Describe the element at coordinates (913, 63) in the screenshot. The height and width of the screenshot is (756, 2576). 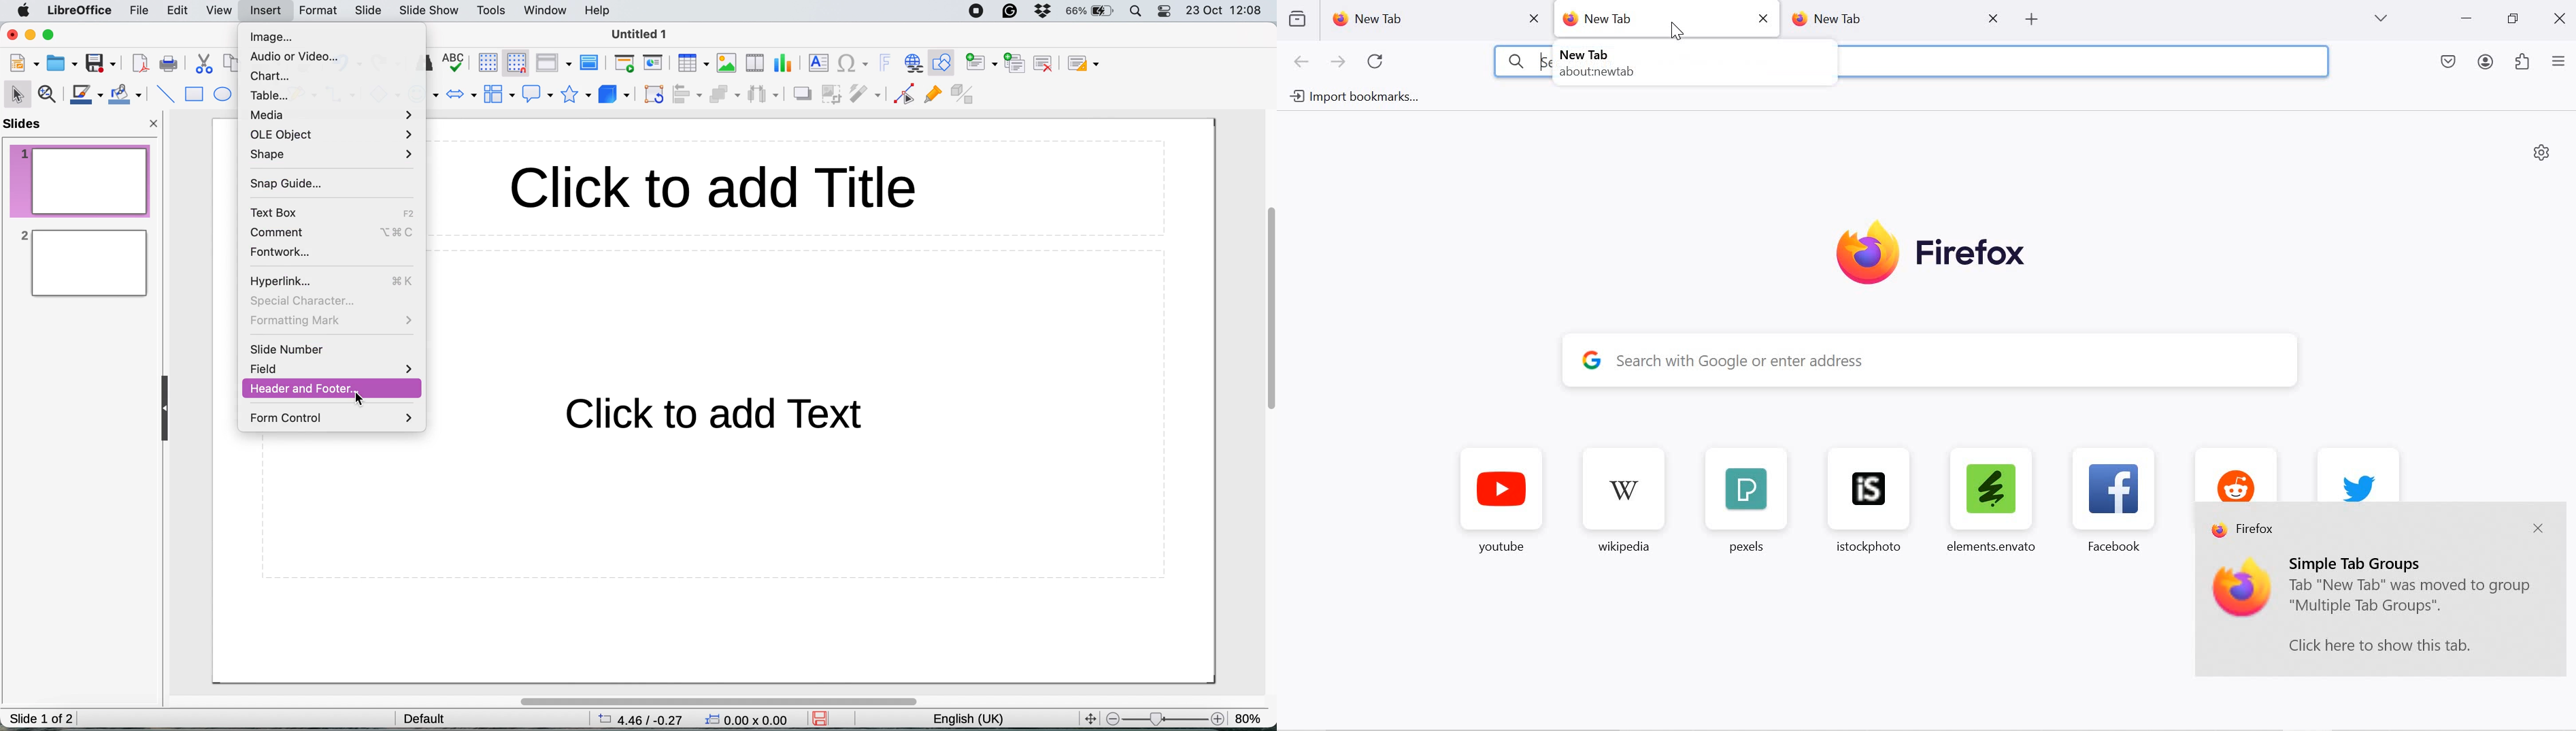
I see `insert hyperlink` at that location.